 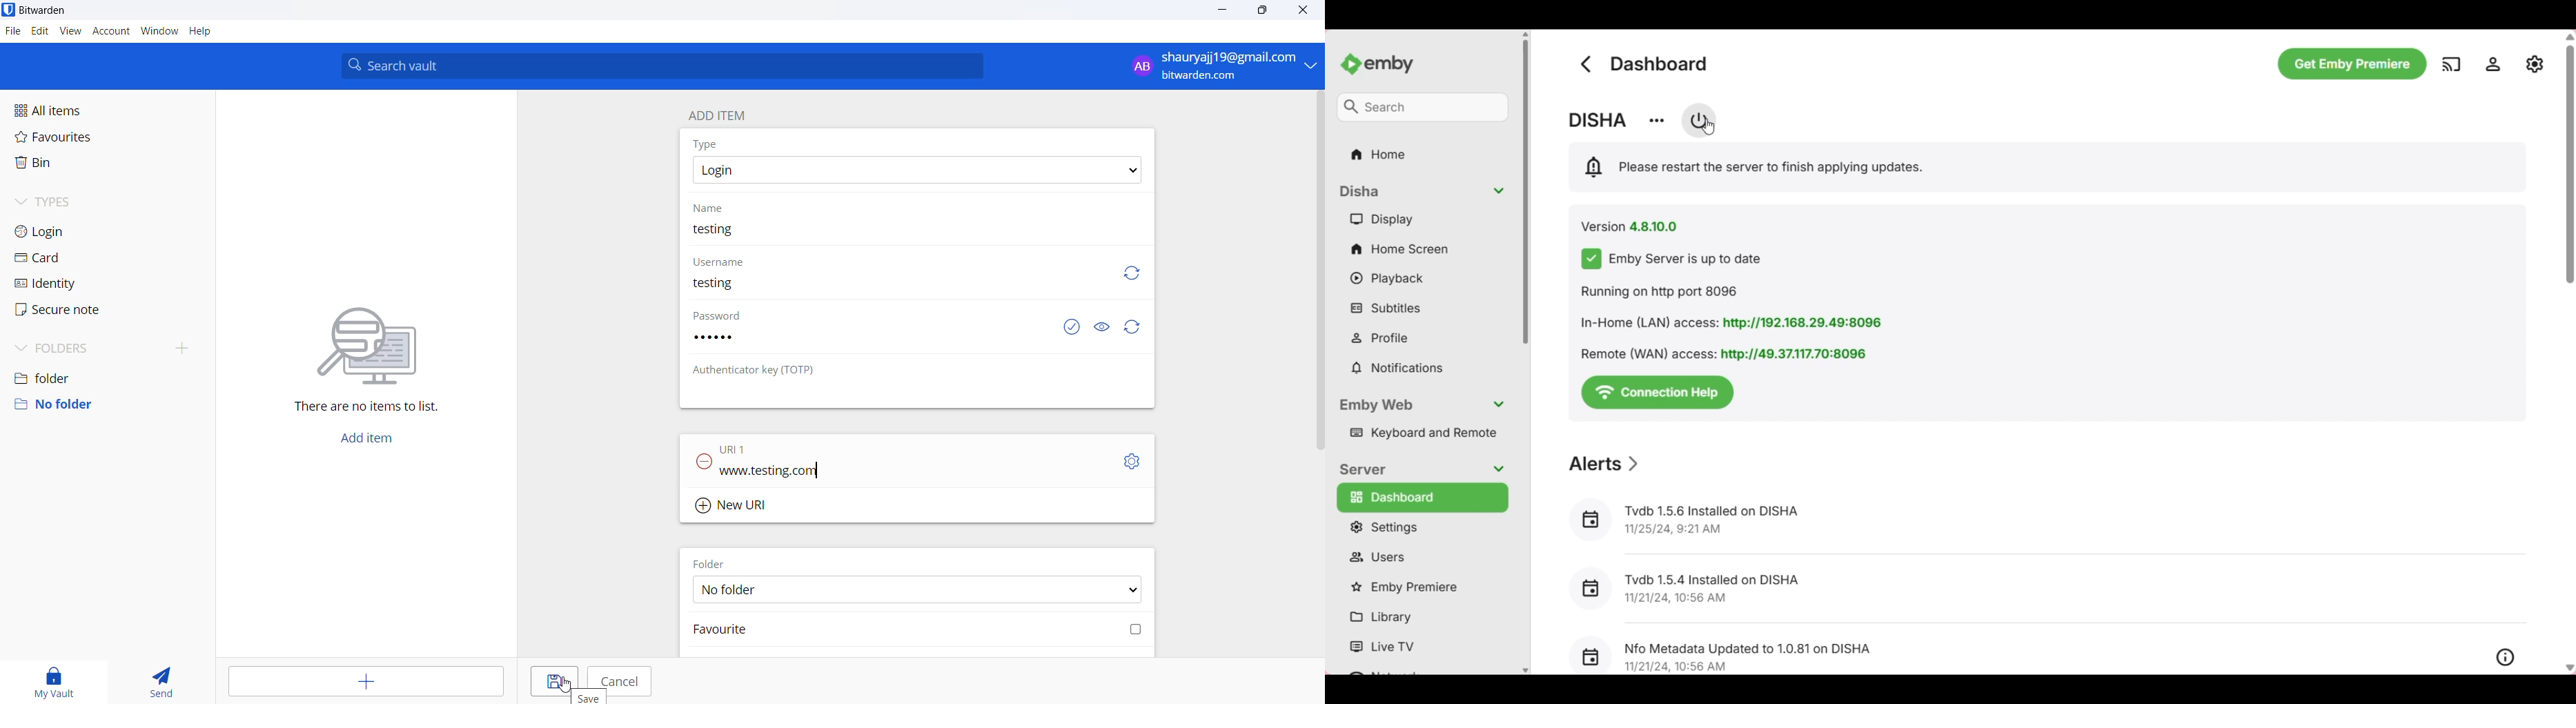 What do you see at coordinates (720, 262) in the screenshot?
I see `username heading` at bounding box center [720, 262].